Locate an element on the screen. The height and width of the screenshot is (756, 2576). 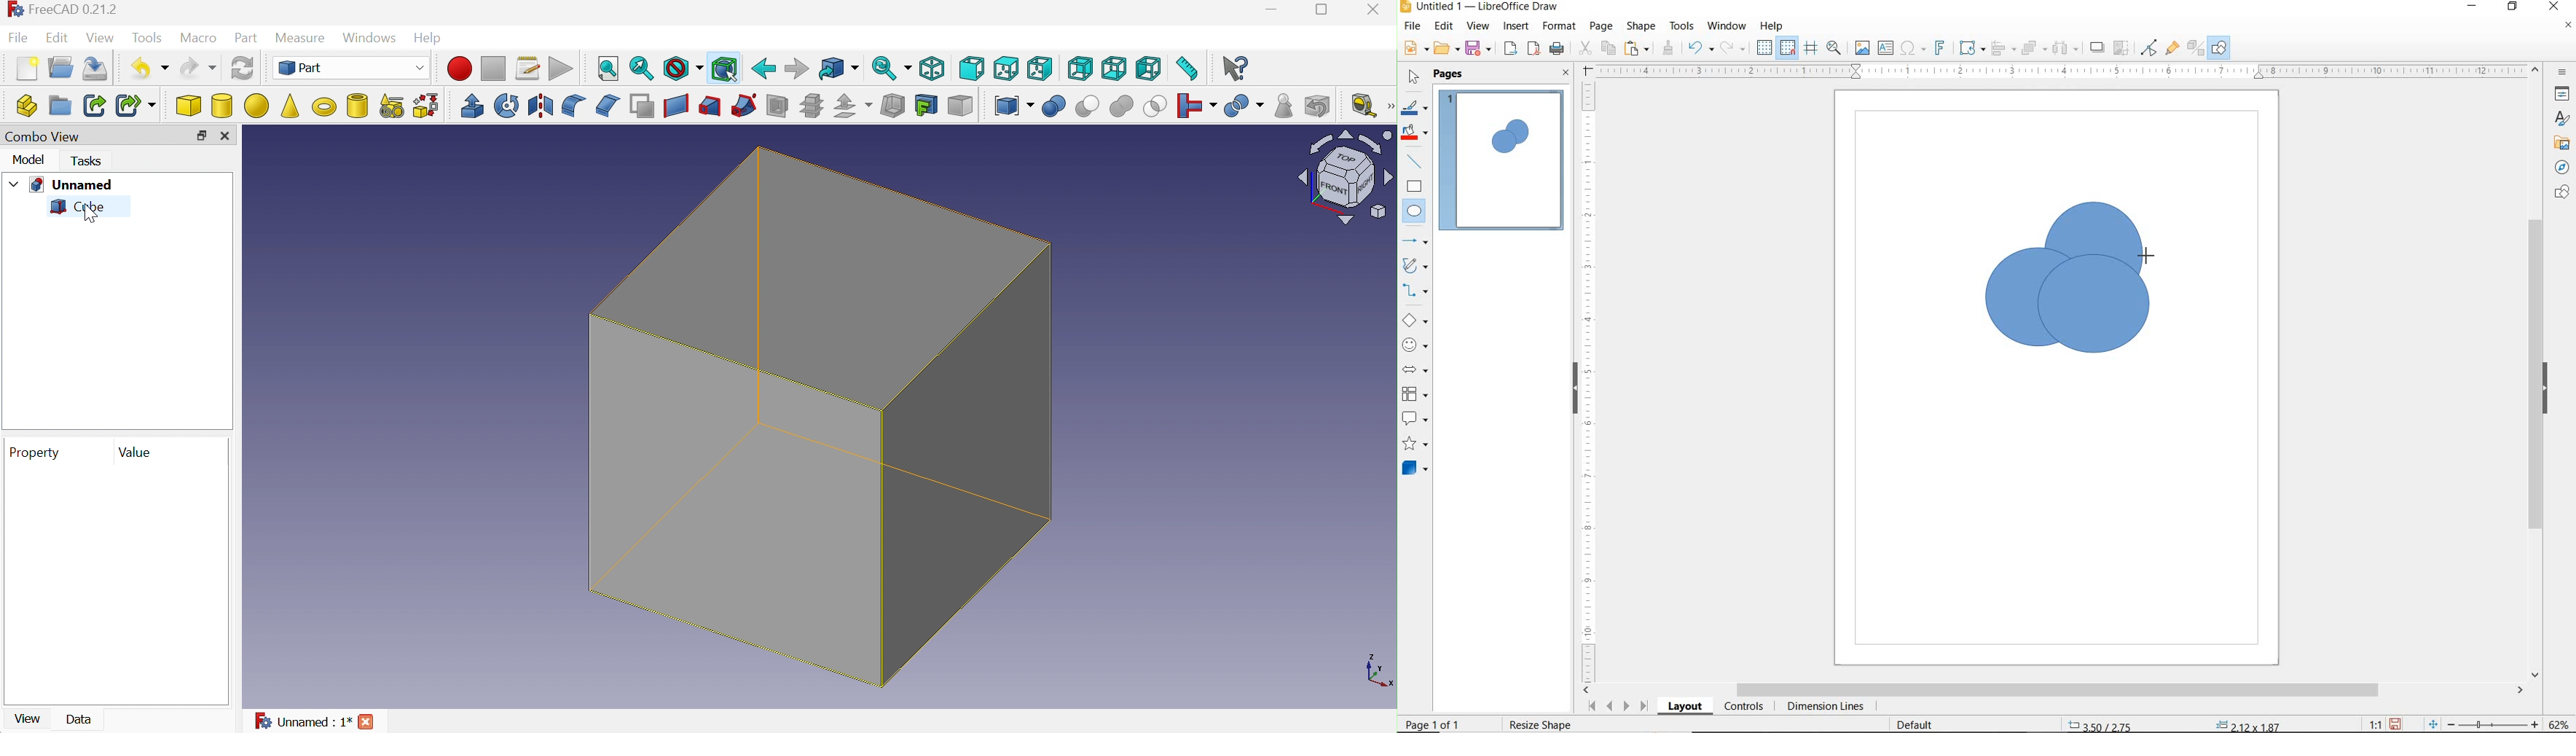
RECTANGLE is located at coordinates (1414, 188).